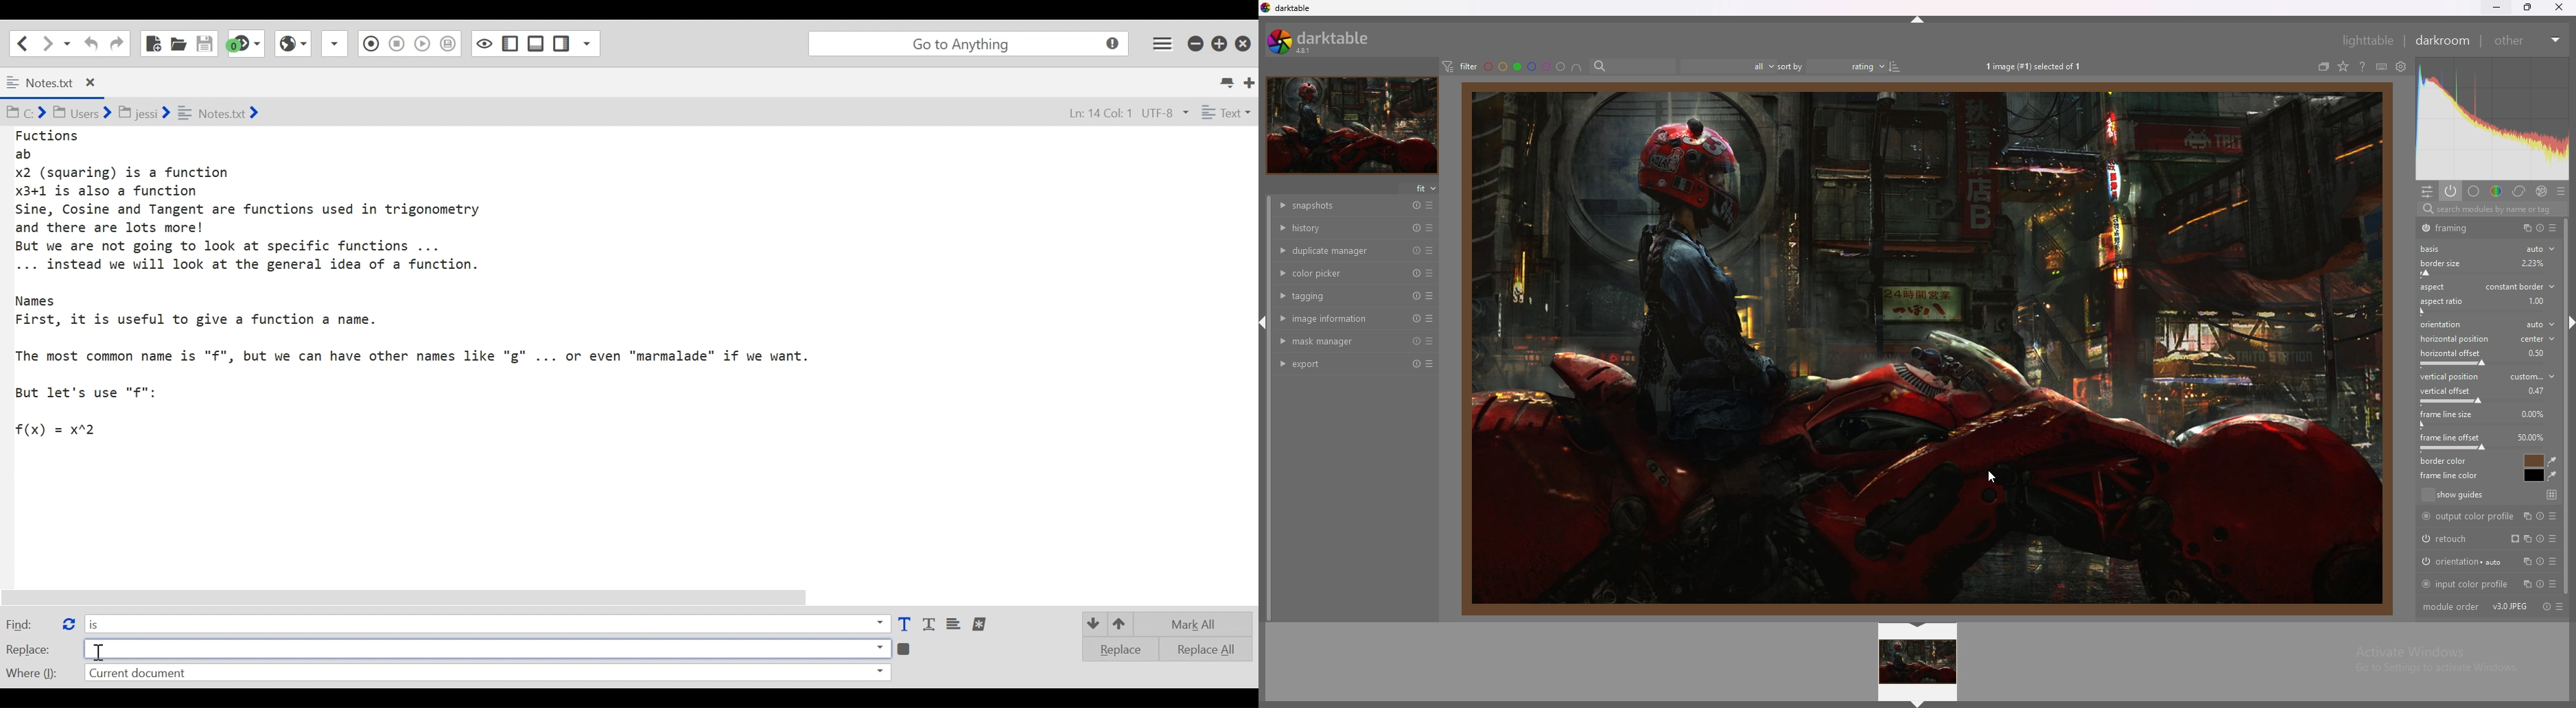 This screenshot has width=2576, height=728. What do you see at coordinates (1991, 481) in the screenshot?
I see `cursor` at bounding box center [1991, 481].